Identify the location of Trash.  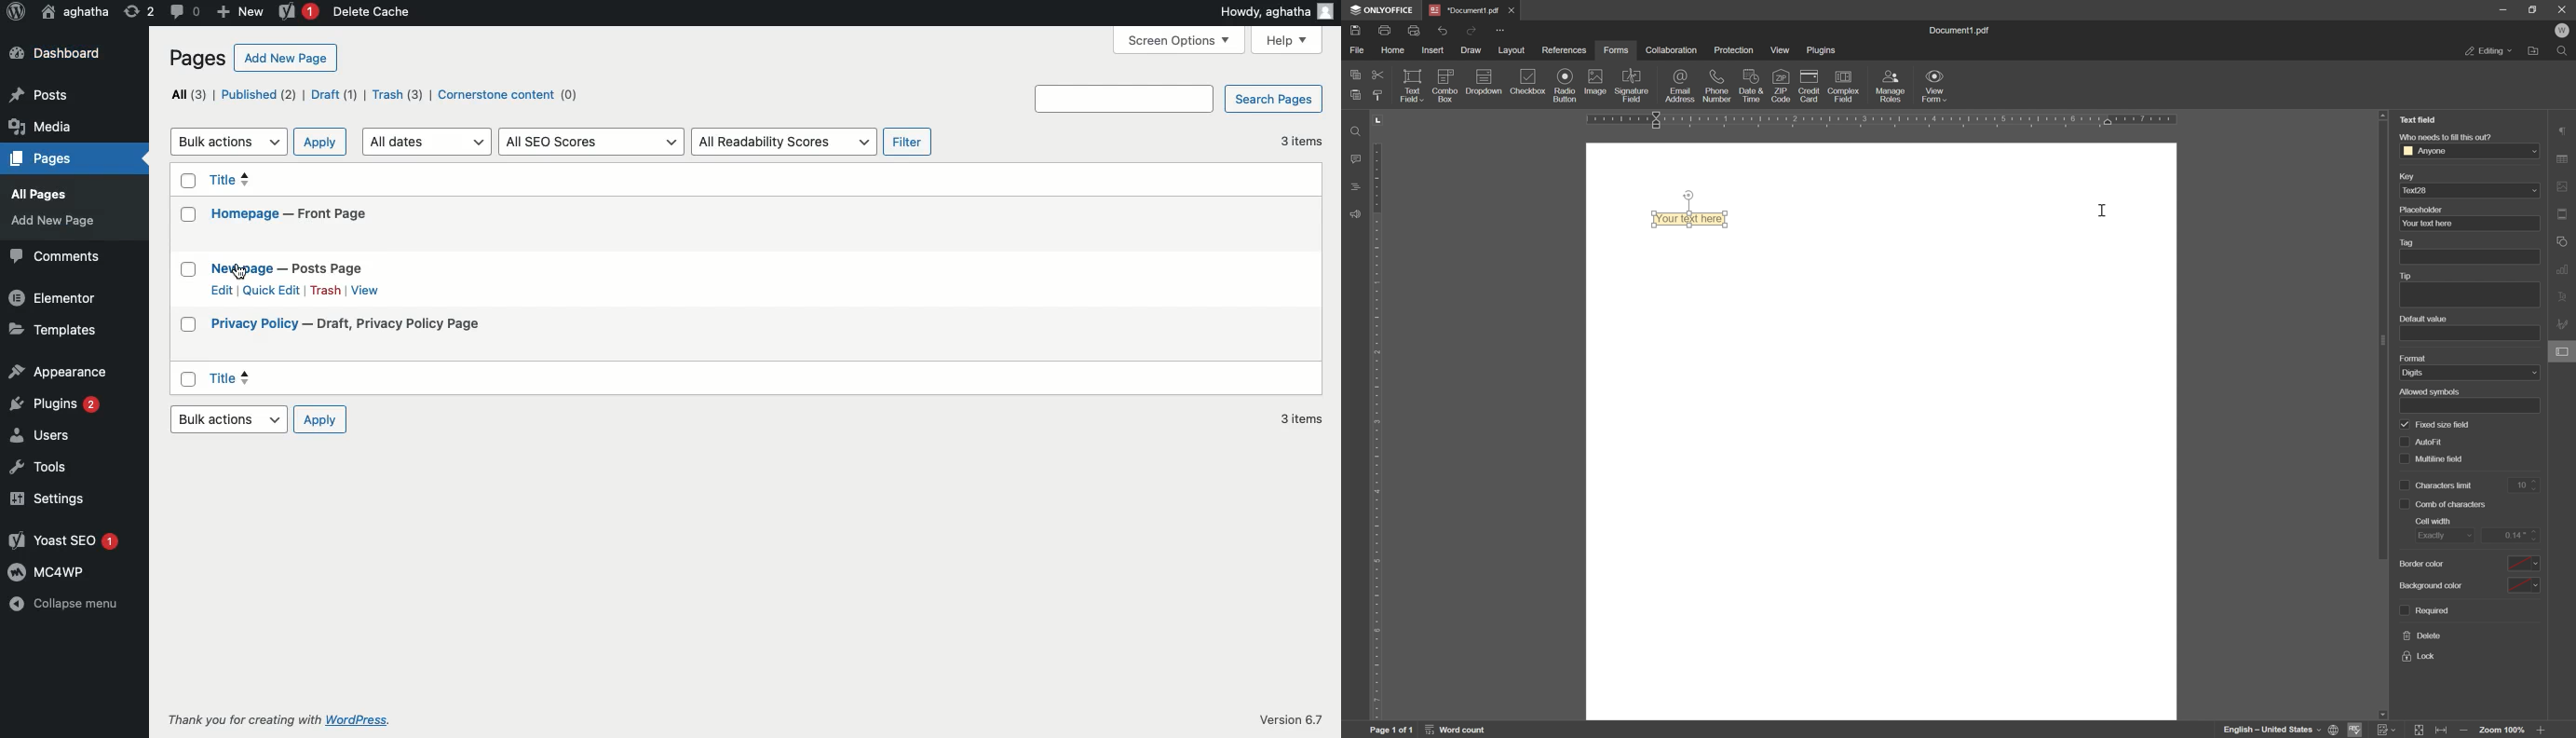
(326, 290).